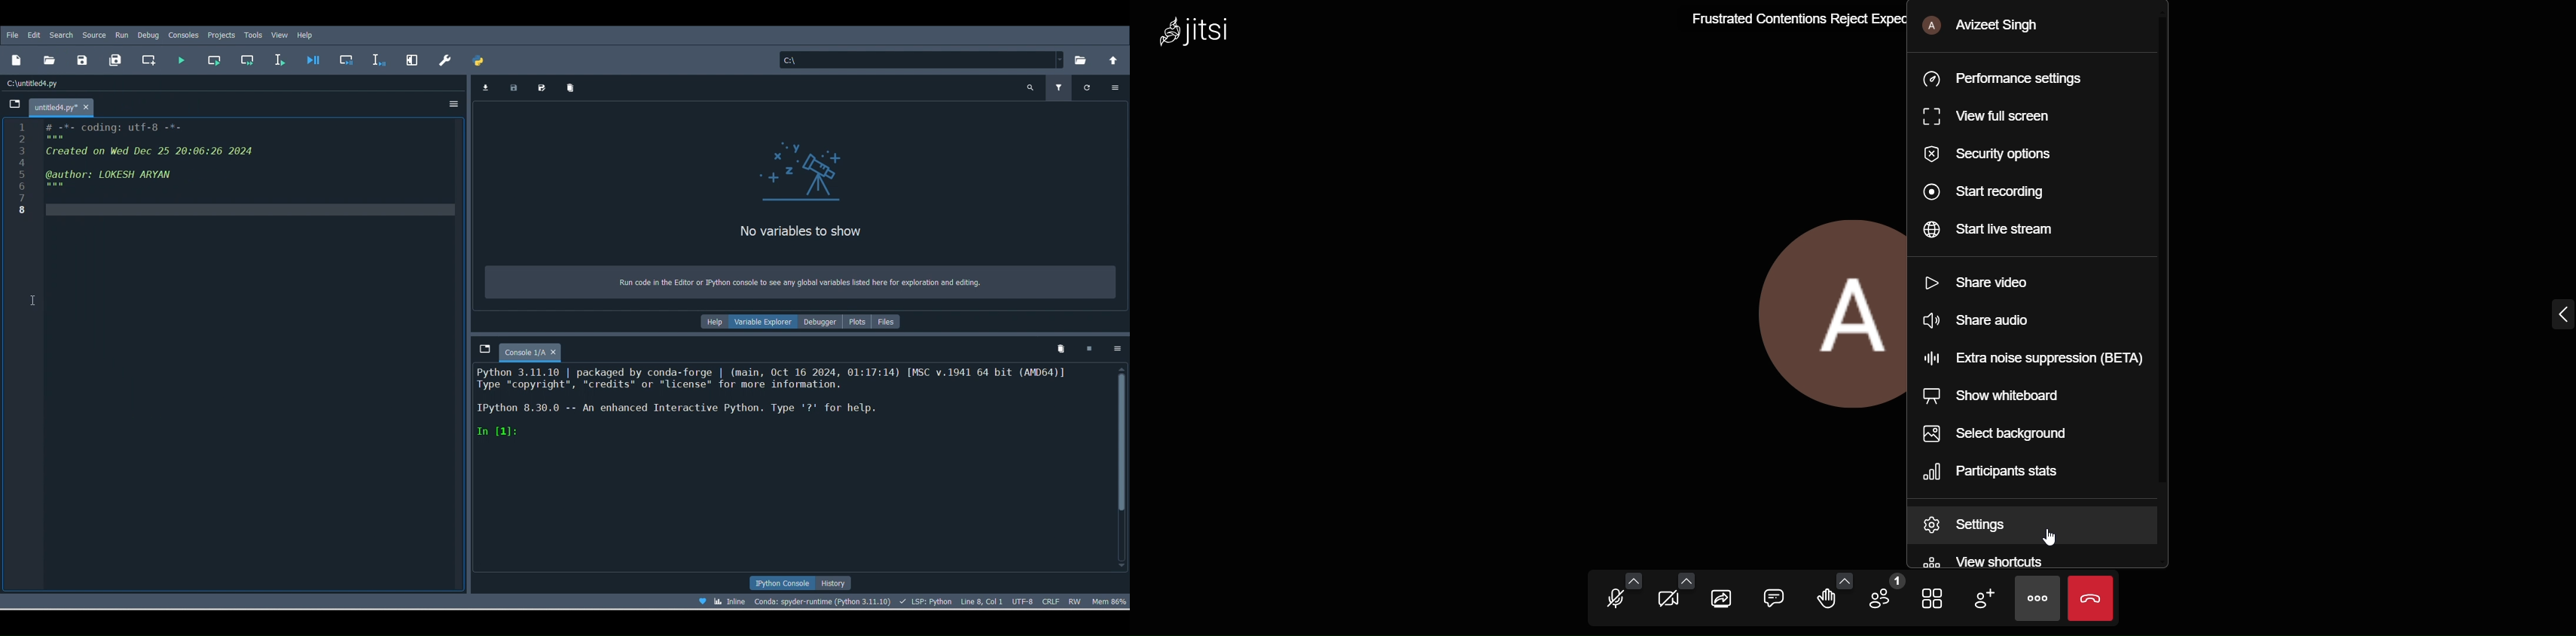  Describe the element at coordinates (893, 321) in the screenshot. I see `Files` at that location.